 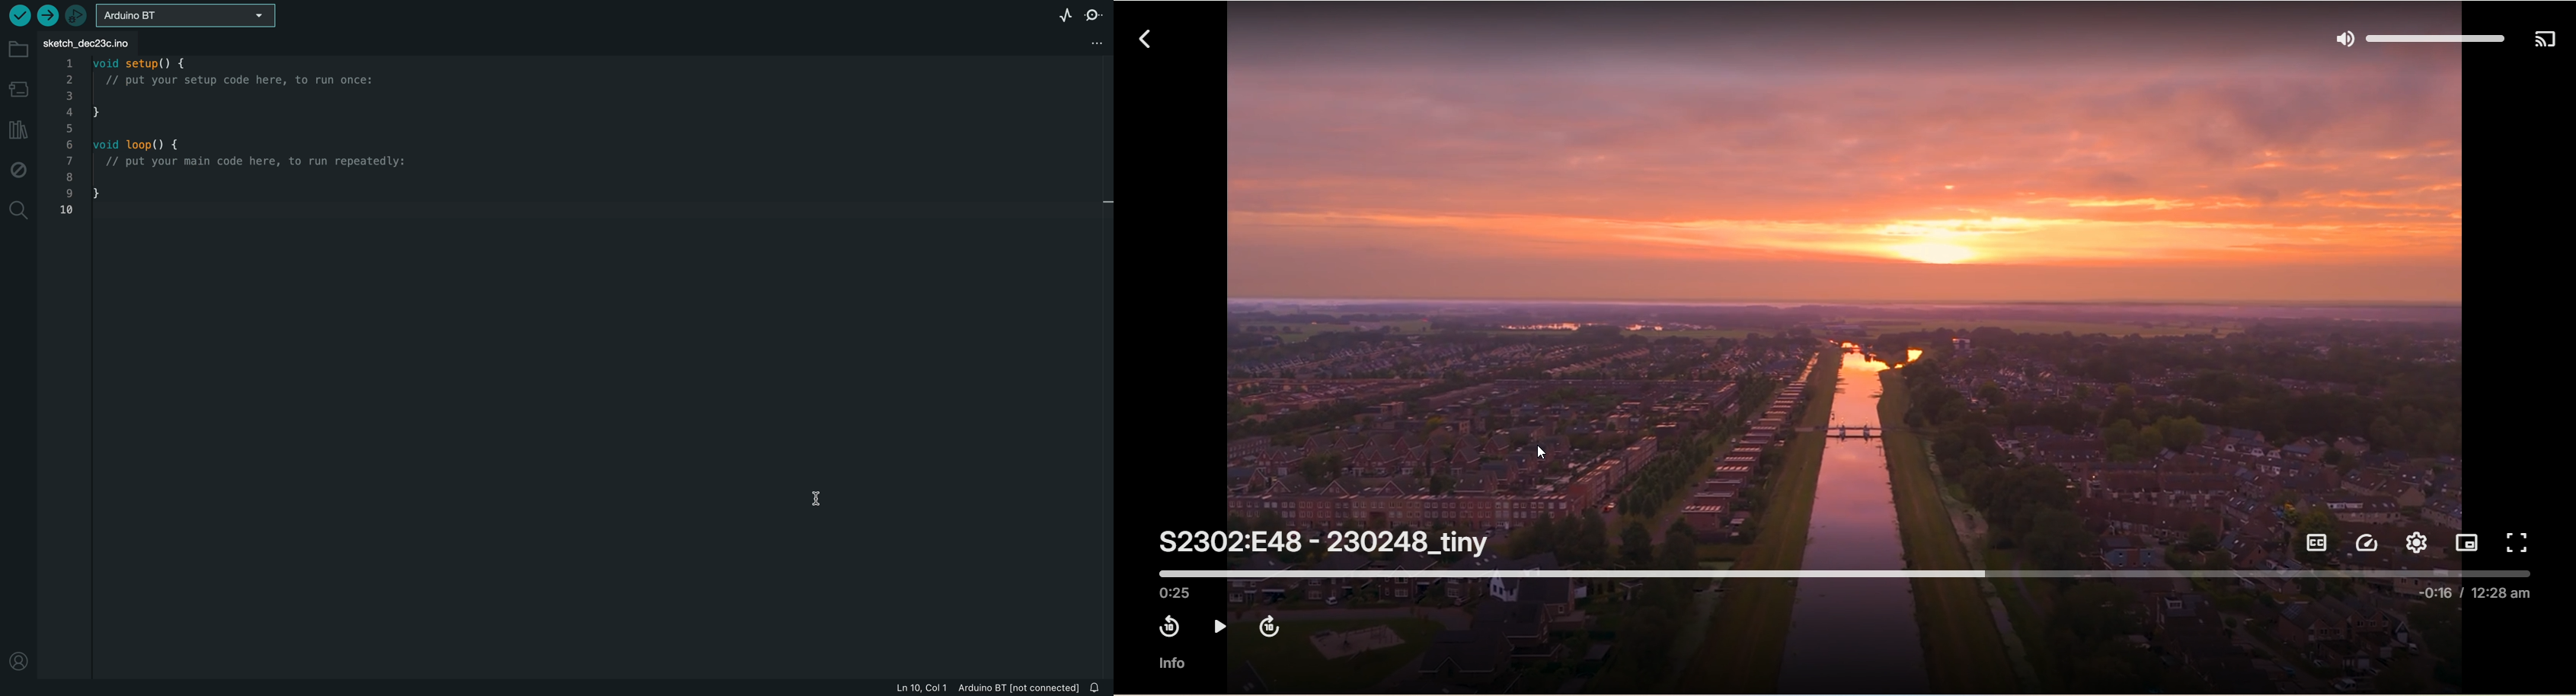 I want to click on -0:17/12:28 am, so click(x=2478, y=599).